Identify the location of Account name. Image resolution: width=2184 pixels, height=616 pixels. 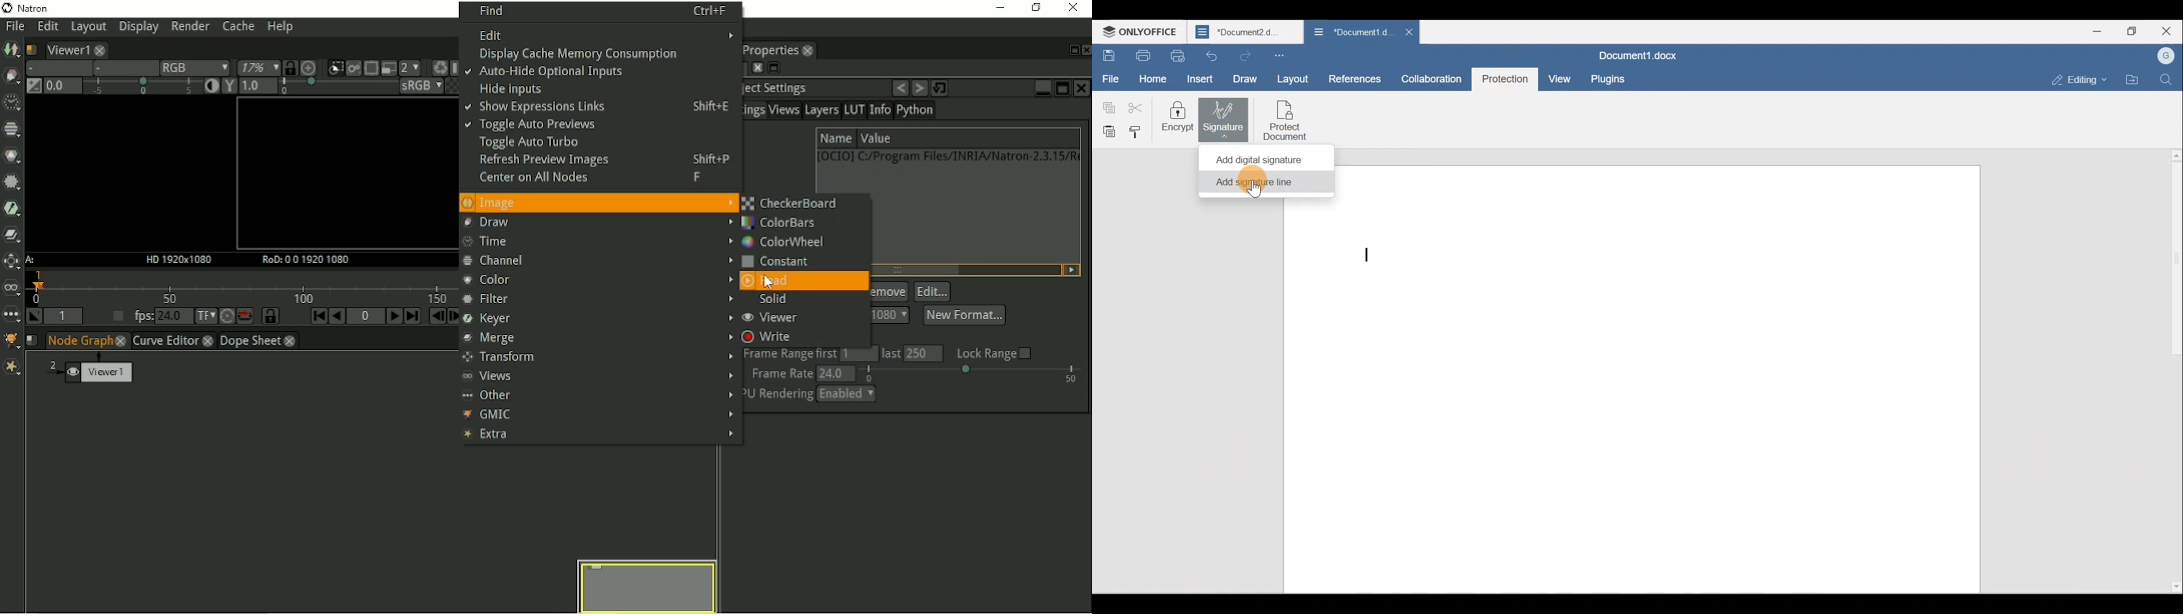
(2169, 55).